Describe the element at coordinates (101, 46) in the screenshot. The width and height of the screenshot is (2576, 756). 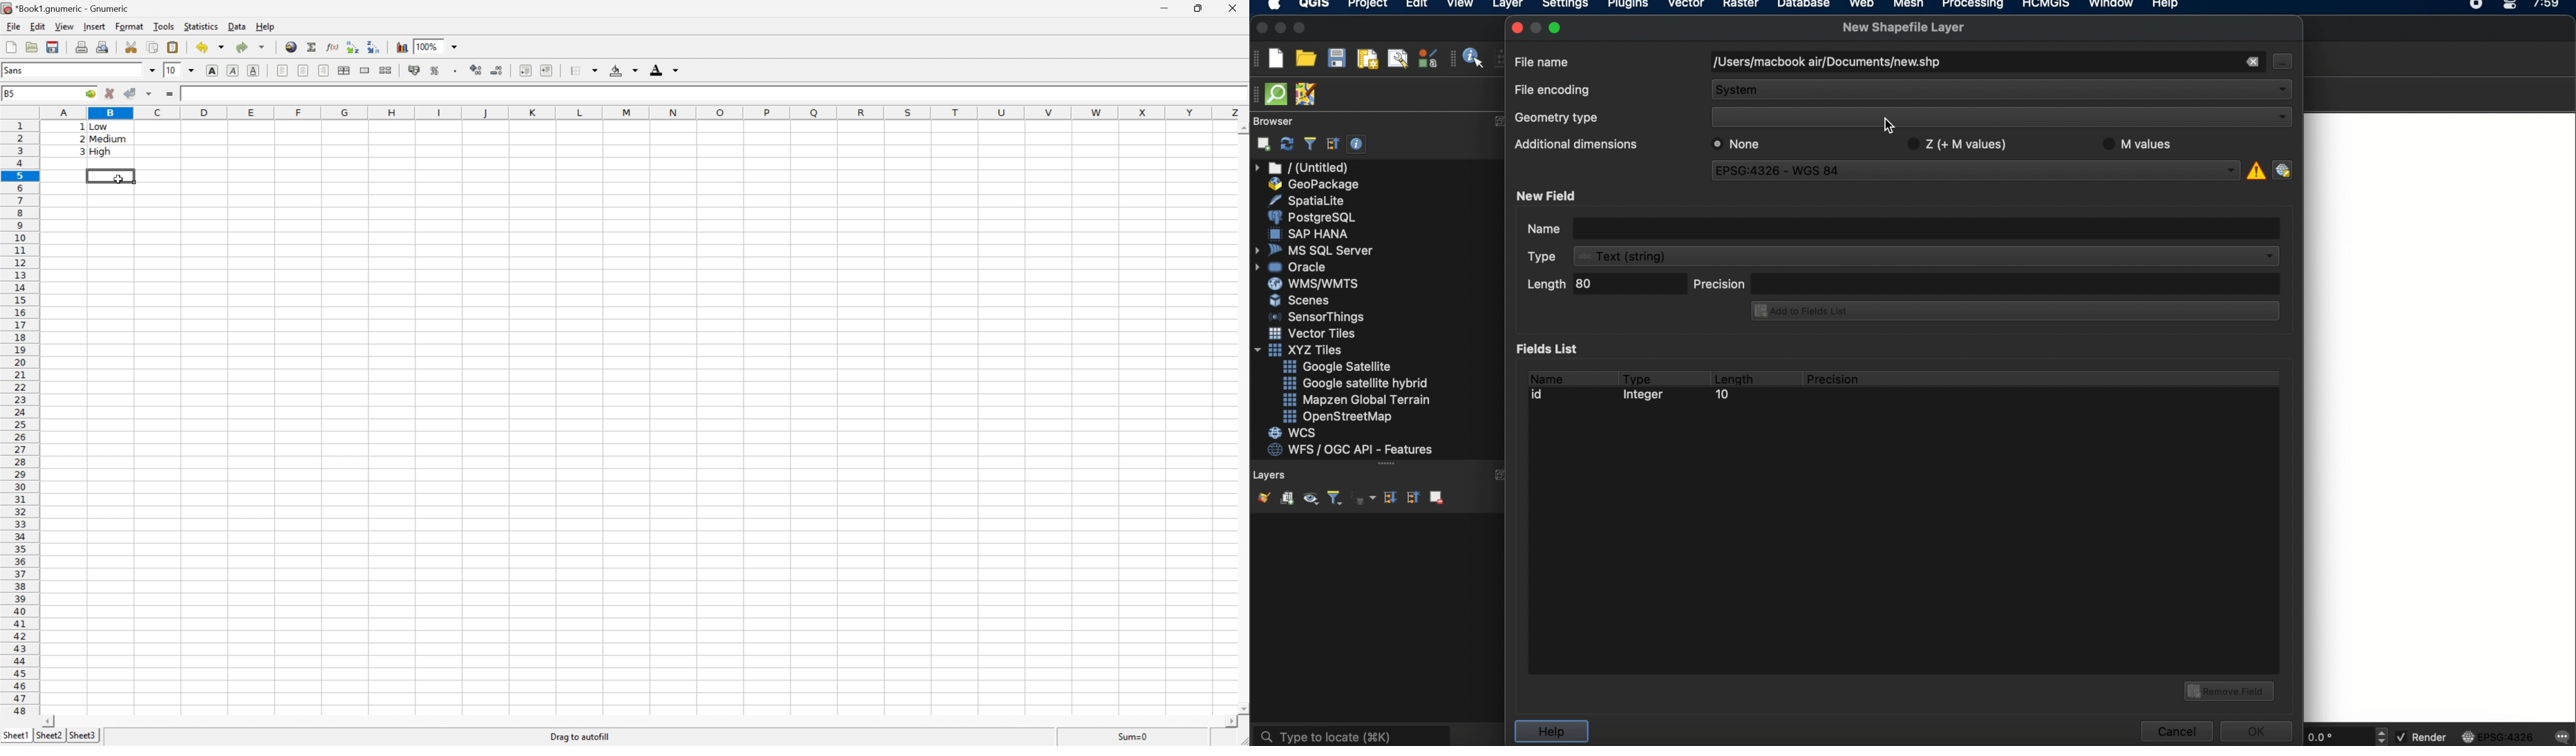
I see `Print preview` at that location.